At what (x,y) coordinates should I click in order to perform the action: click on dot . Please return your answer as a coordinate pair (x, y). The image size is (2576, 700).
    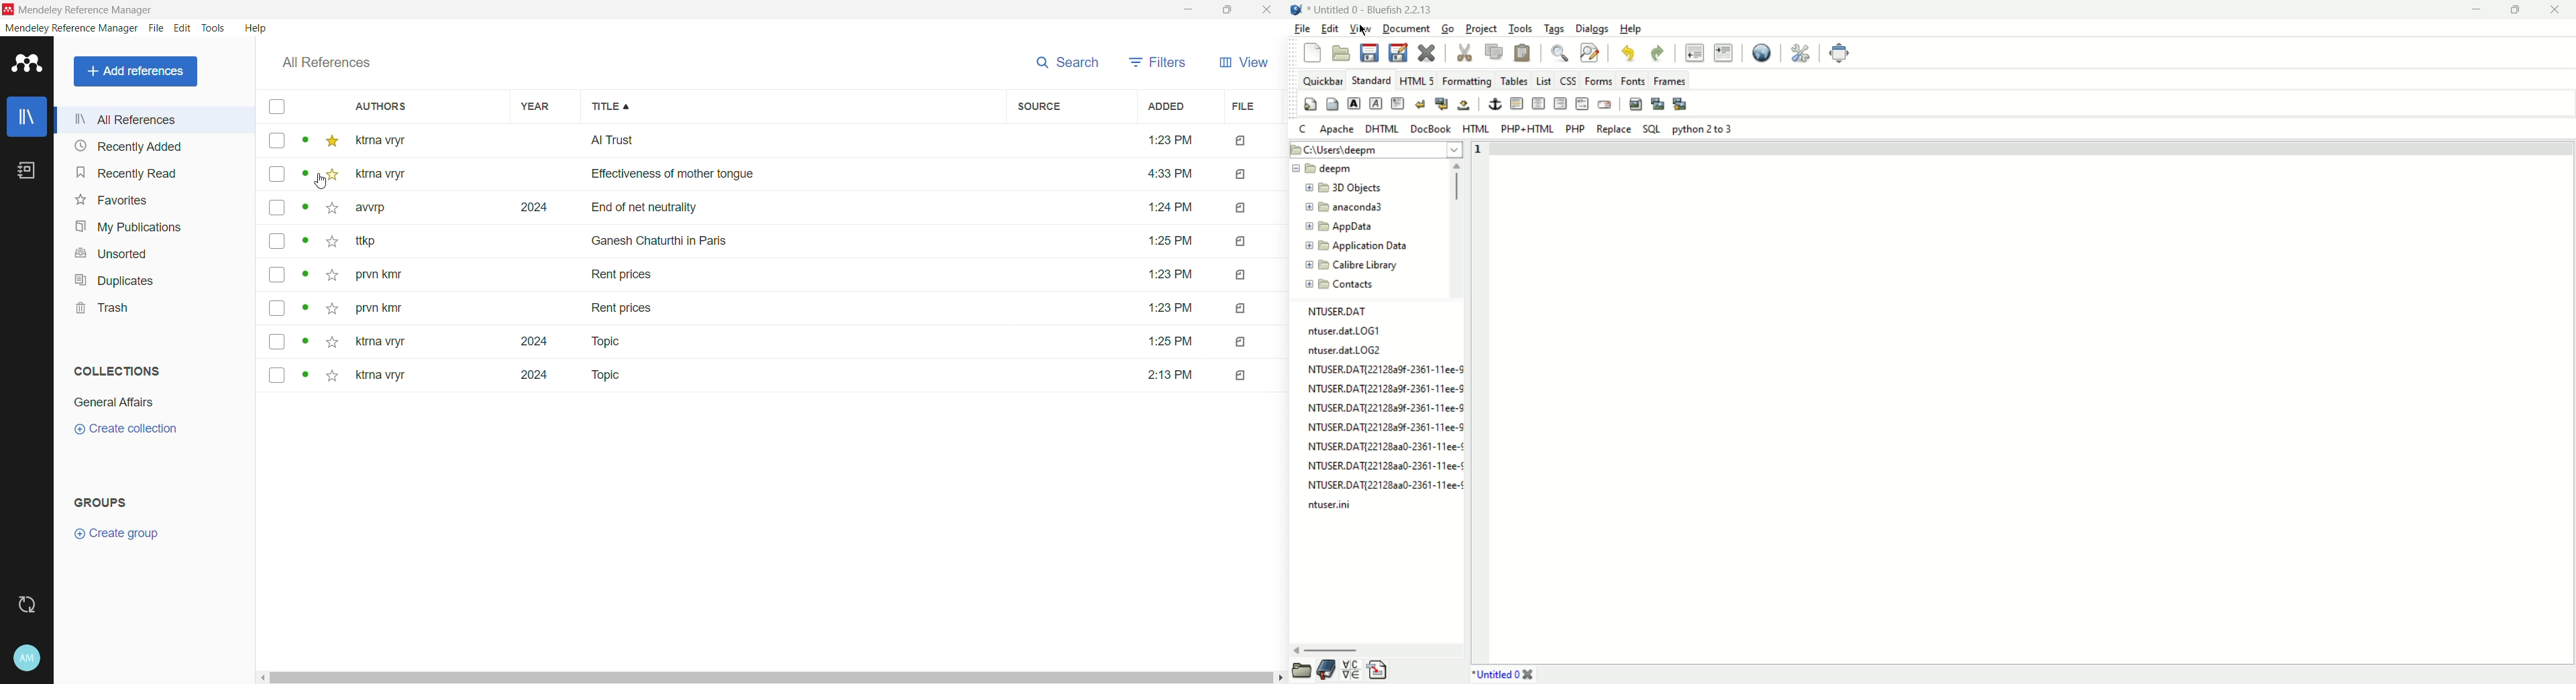
    Looking at the image, I should click on (301, 178).